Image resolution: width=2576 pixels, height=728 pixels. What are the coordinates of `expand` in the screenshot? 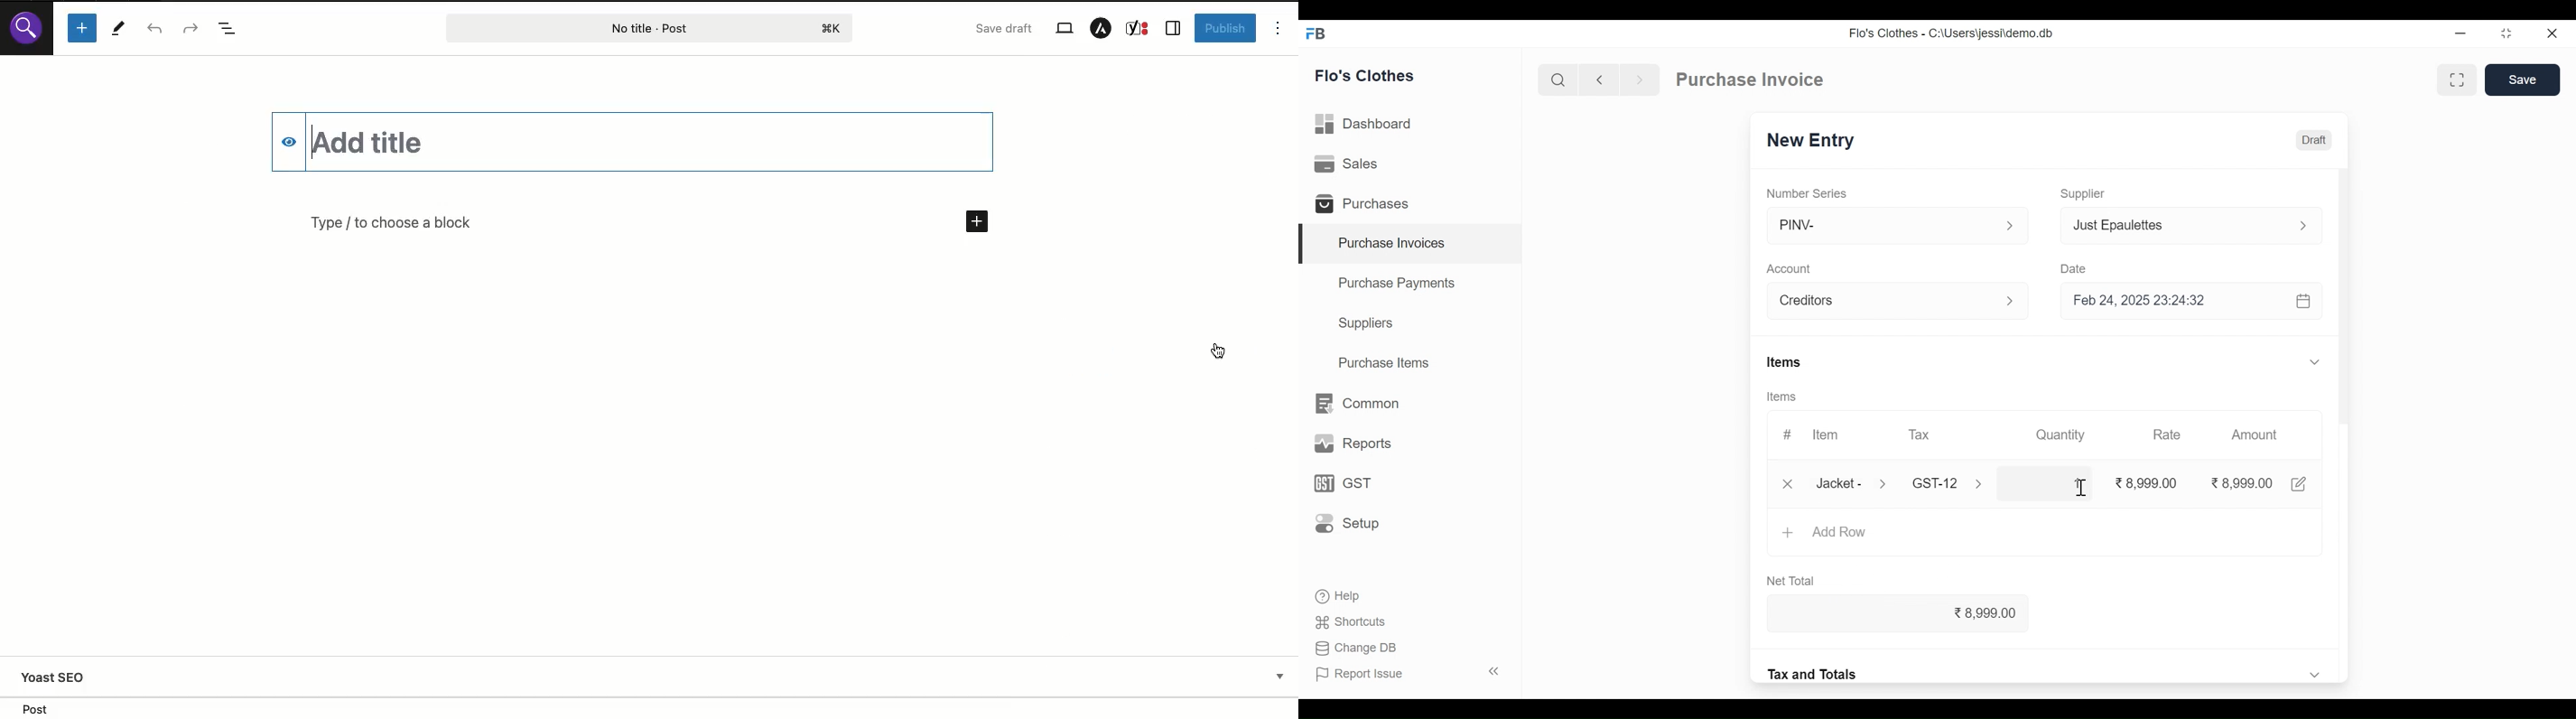 It's located at (2010, 226).